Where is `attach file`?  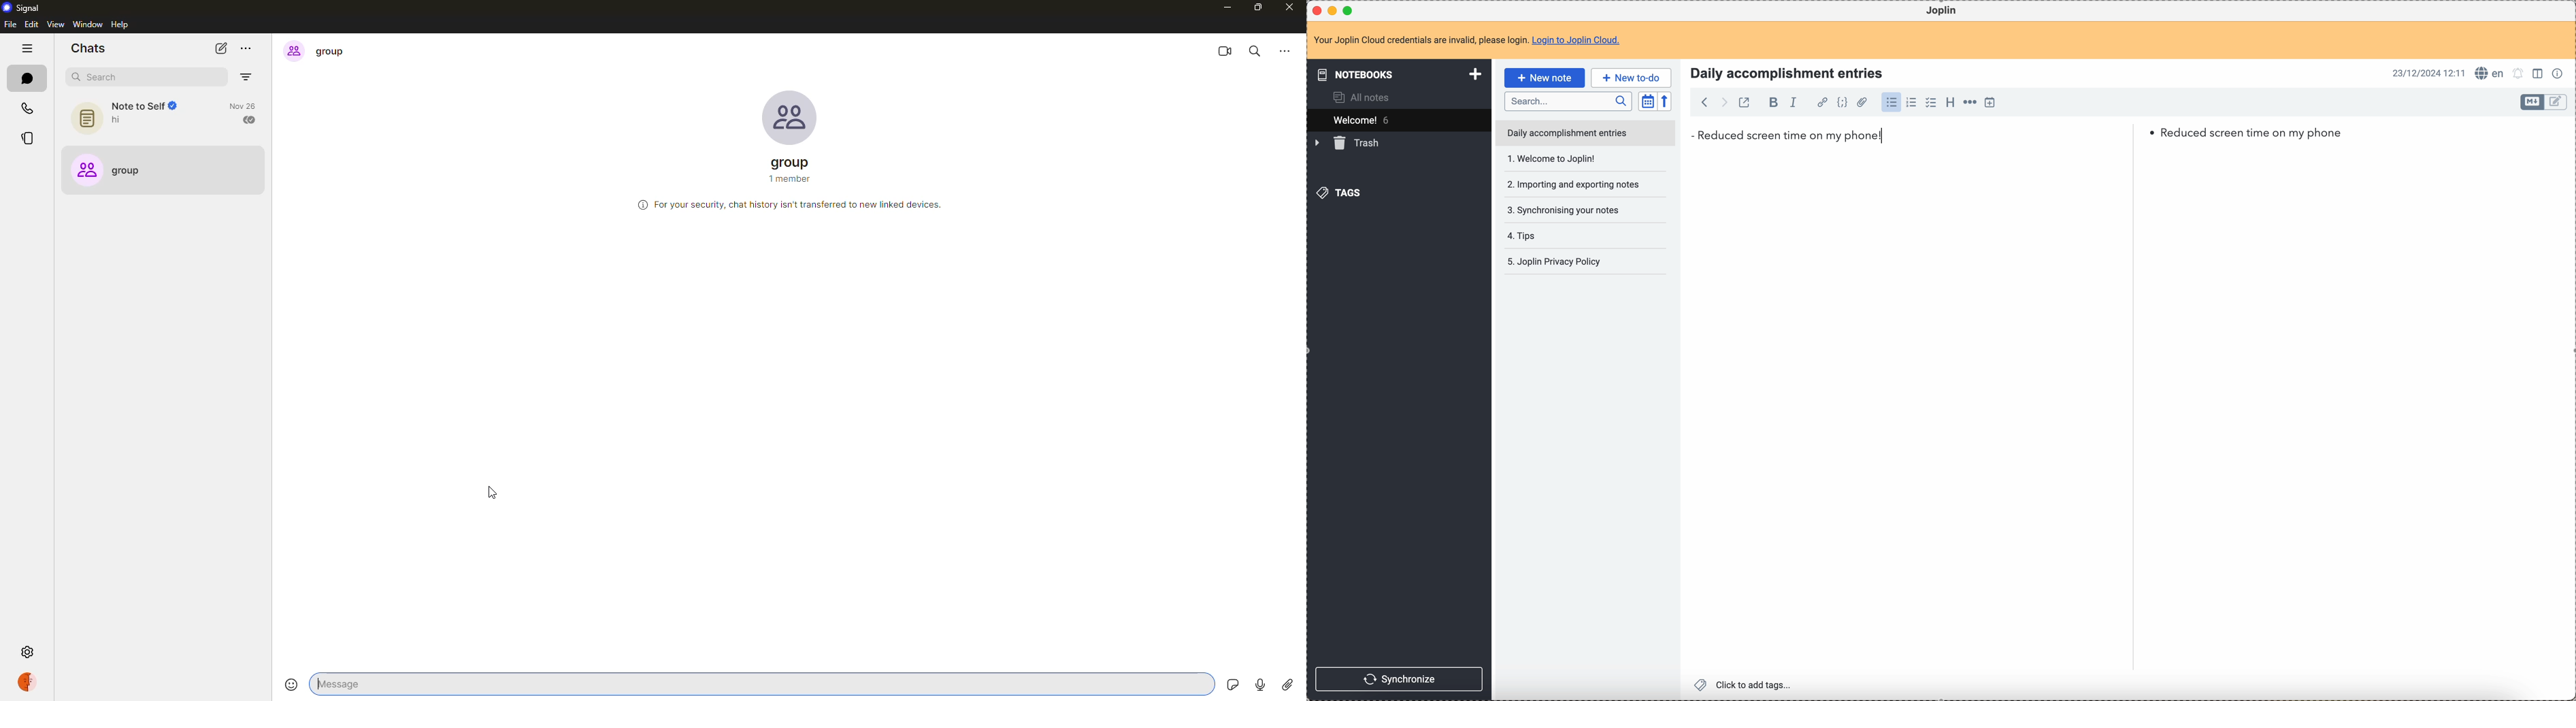
attach file is located at coordinates (1862, 103).